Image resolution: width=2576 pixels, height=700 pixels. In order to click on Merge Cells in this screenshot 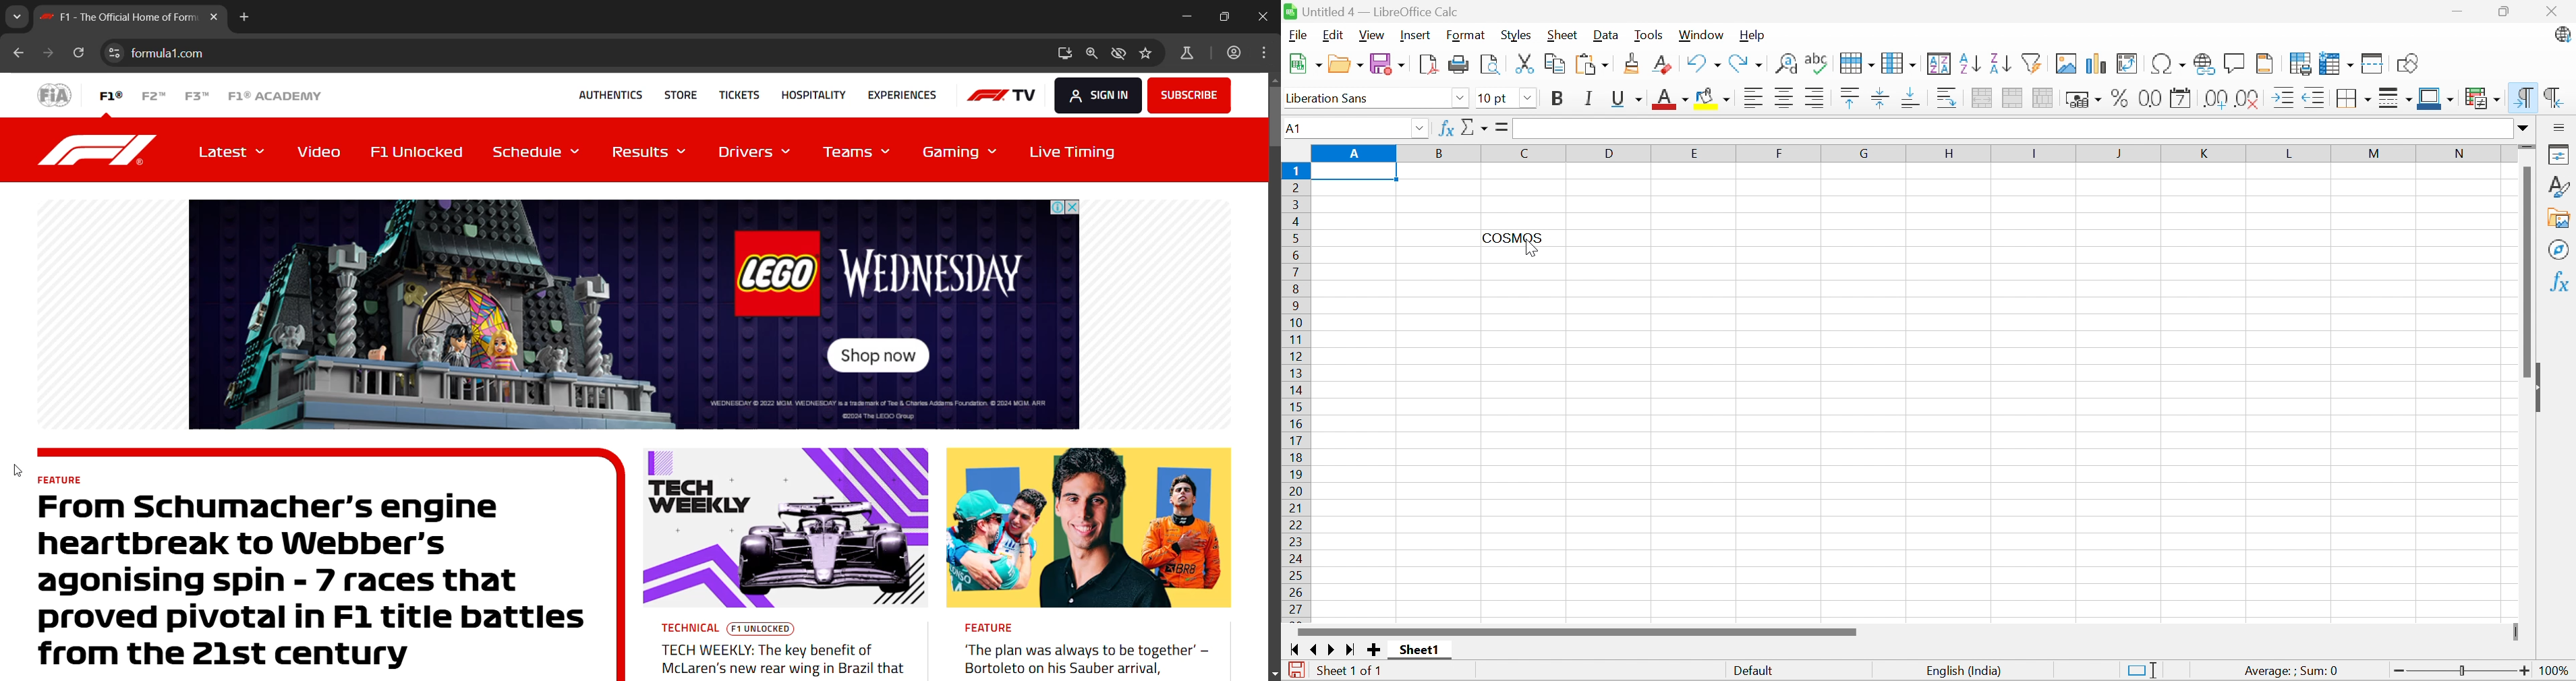, I will do `click(2012, 98)`.